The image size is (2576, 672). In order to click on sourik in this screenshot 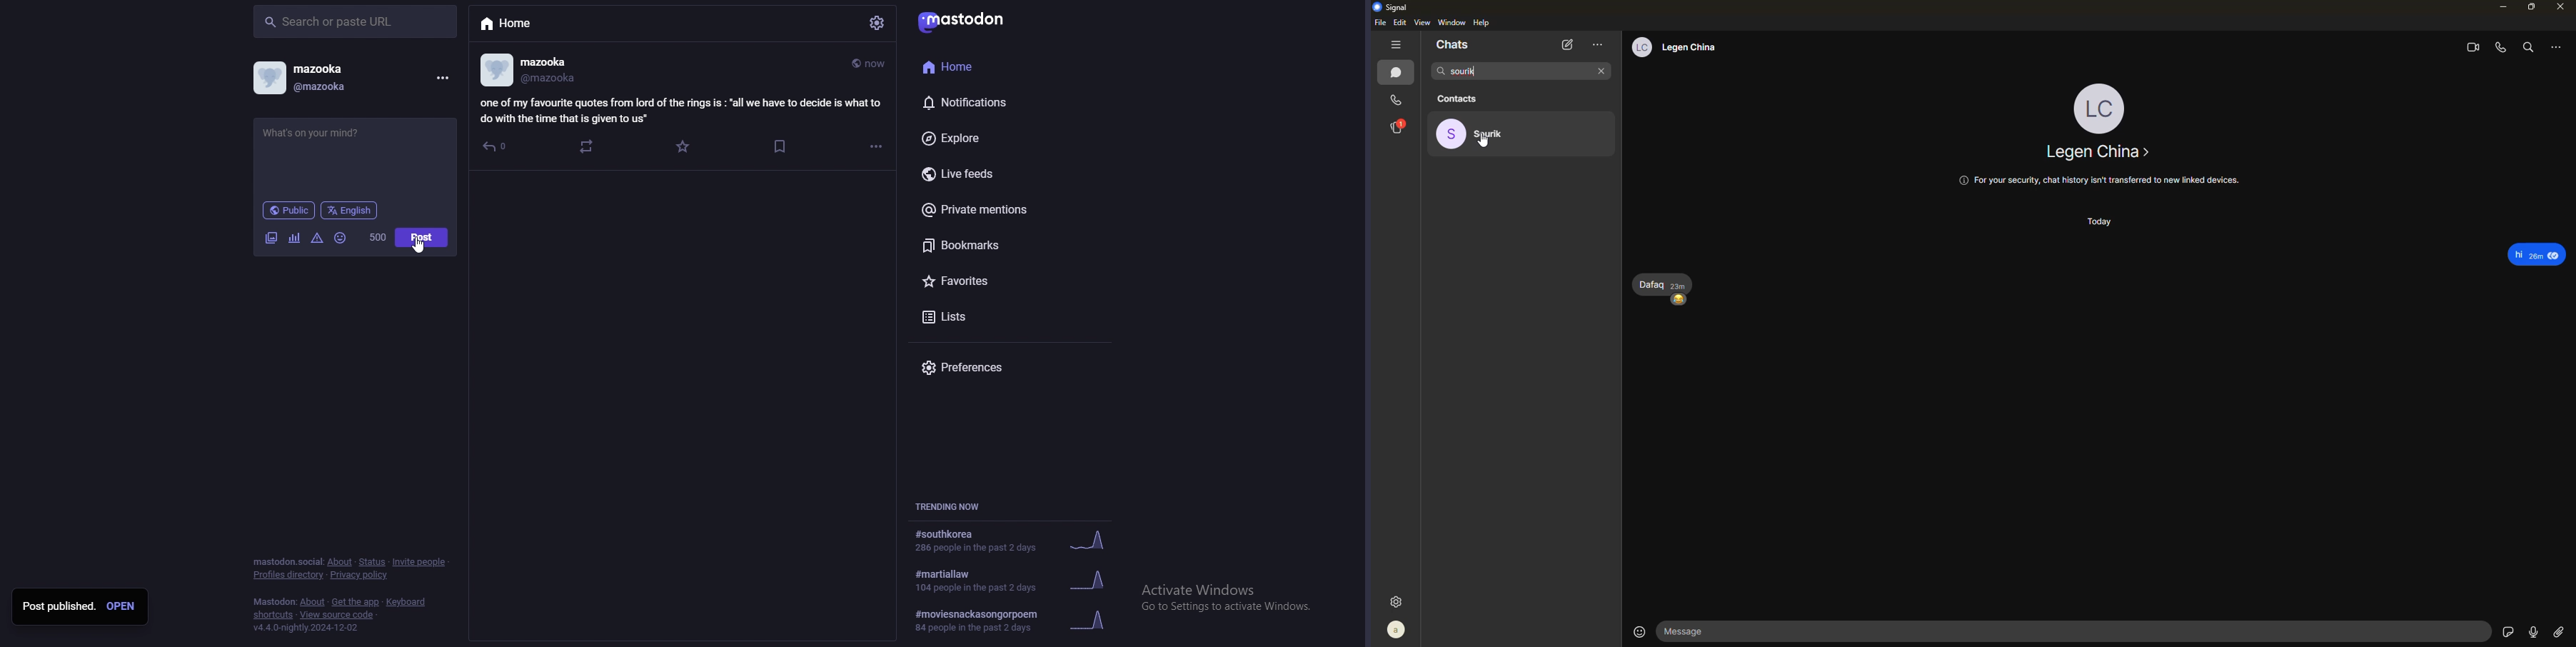, I will do `click(1474, 72)`.